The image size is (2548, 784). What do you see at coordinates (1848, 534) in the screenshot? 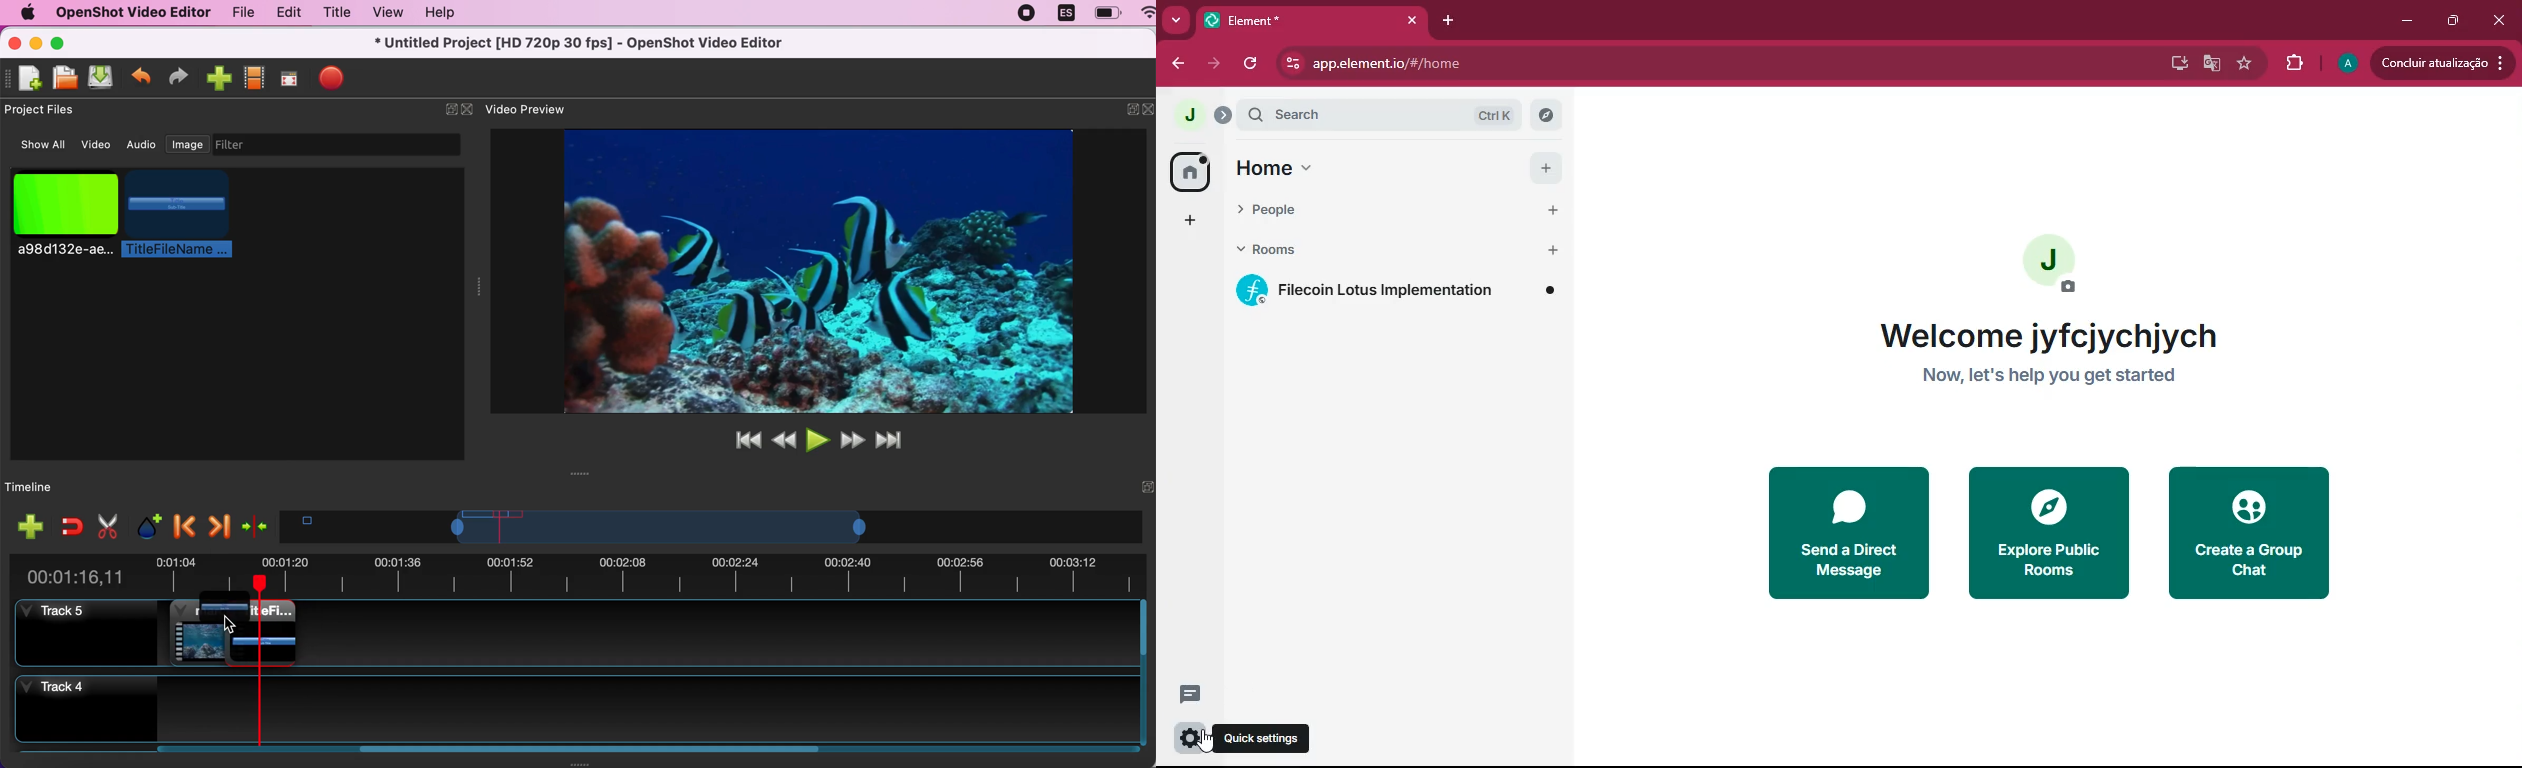
I see `send a direct message` at bounding box center [1848, 534].